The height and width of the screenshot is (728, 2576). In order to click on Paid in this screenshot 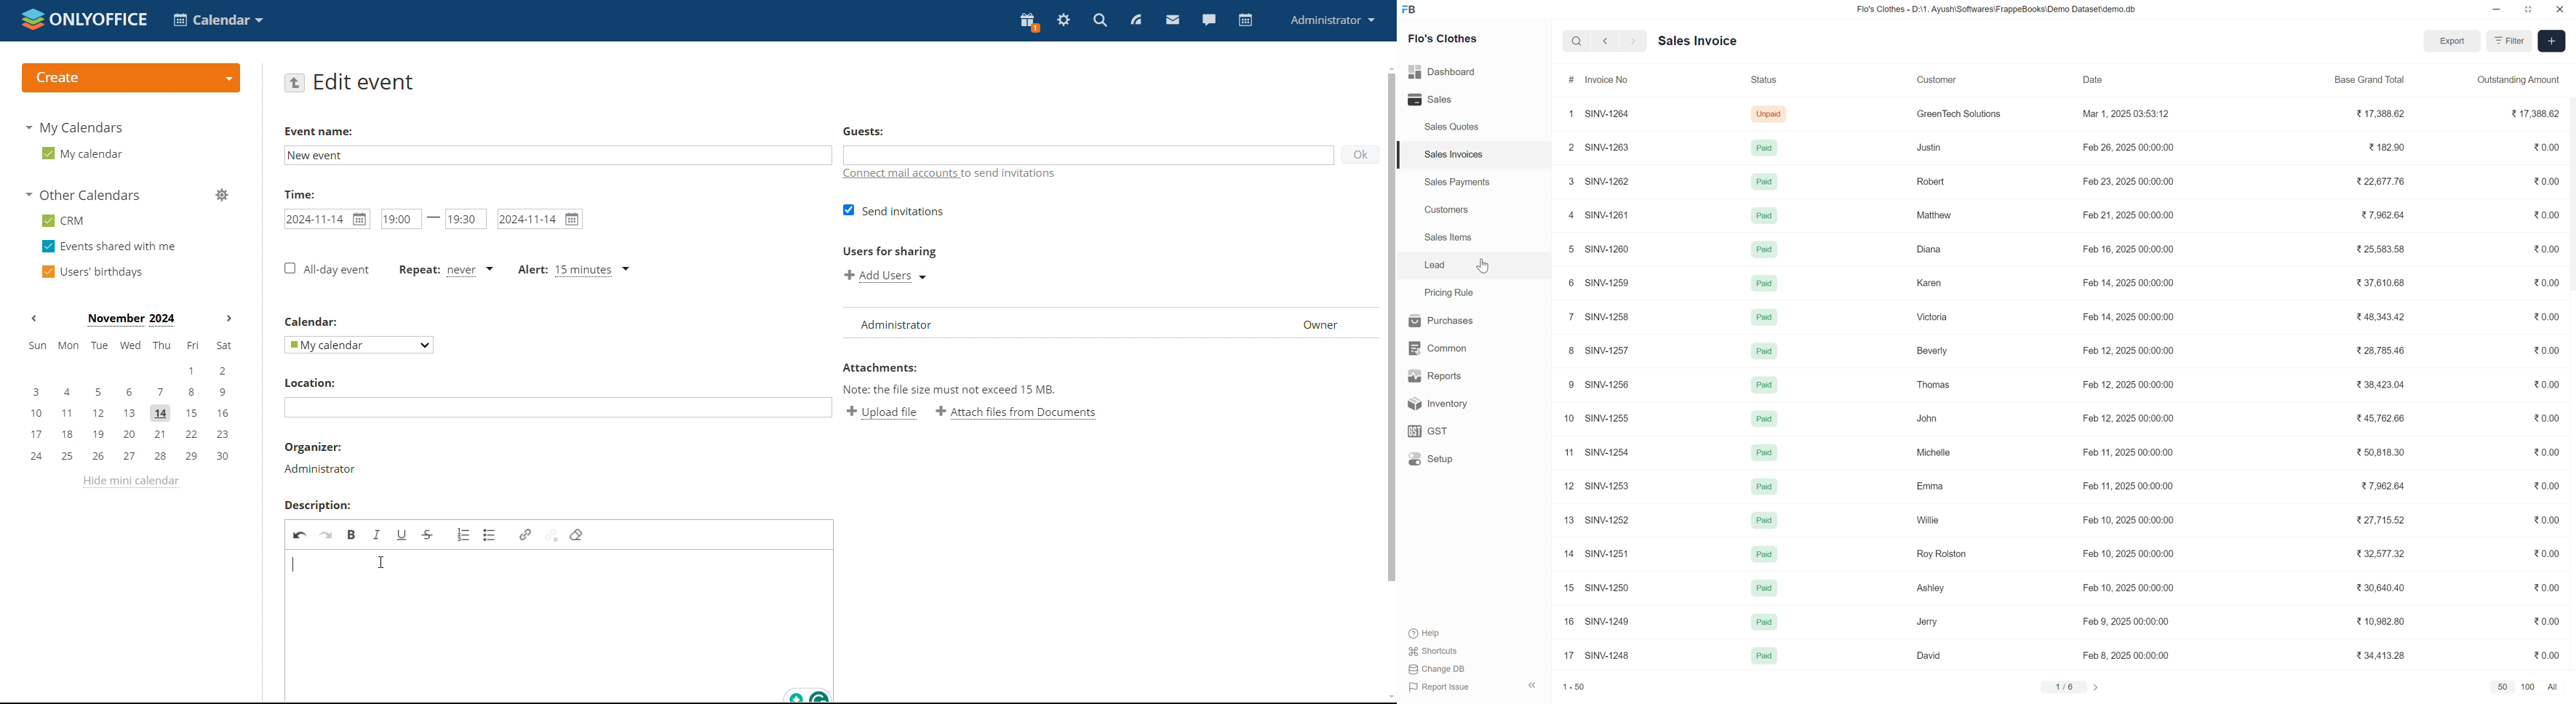, I will do `click(1764, 452)`.